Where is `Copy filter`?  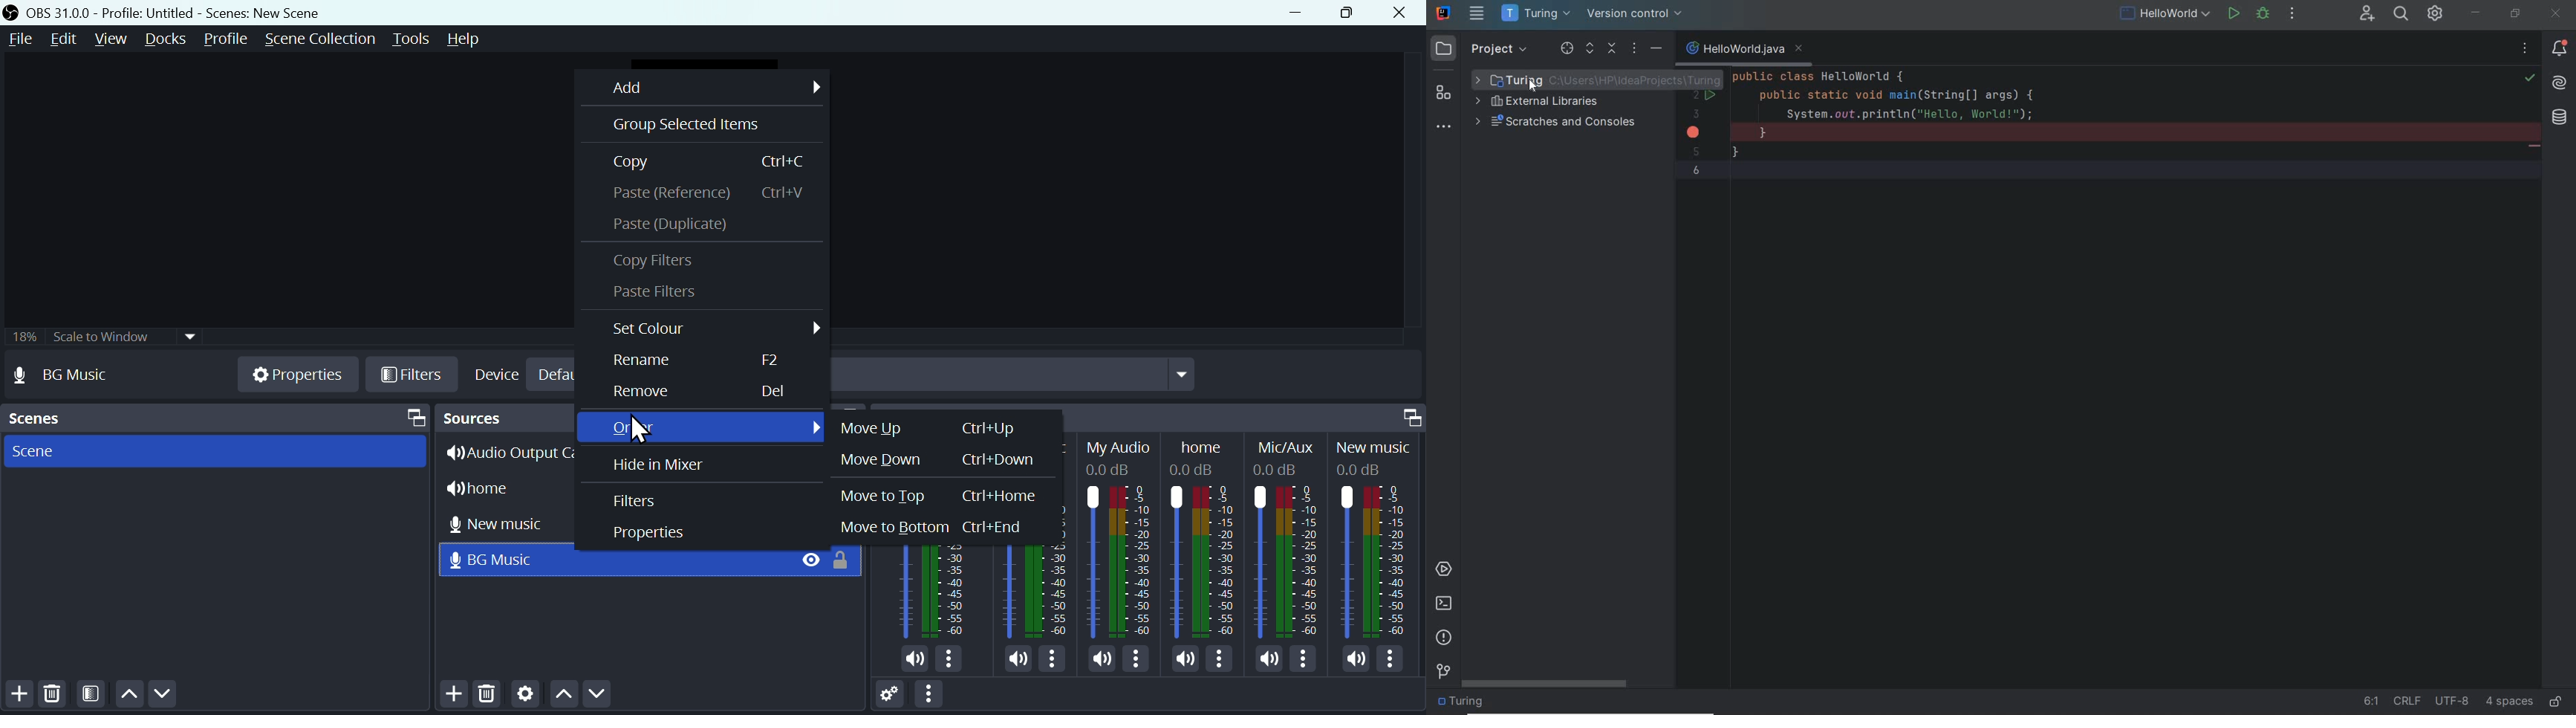
Copy filter is located at coordinates (655, 258).